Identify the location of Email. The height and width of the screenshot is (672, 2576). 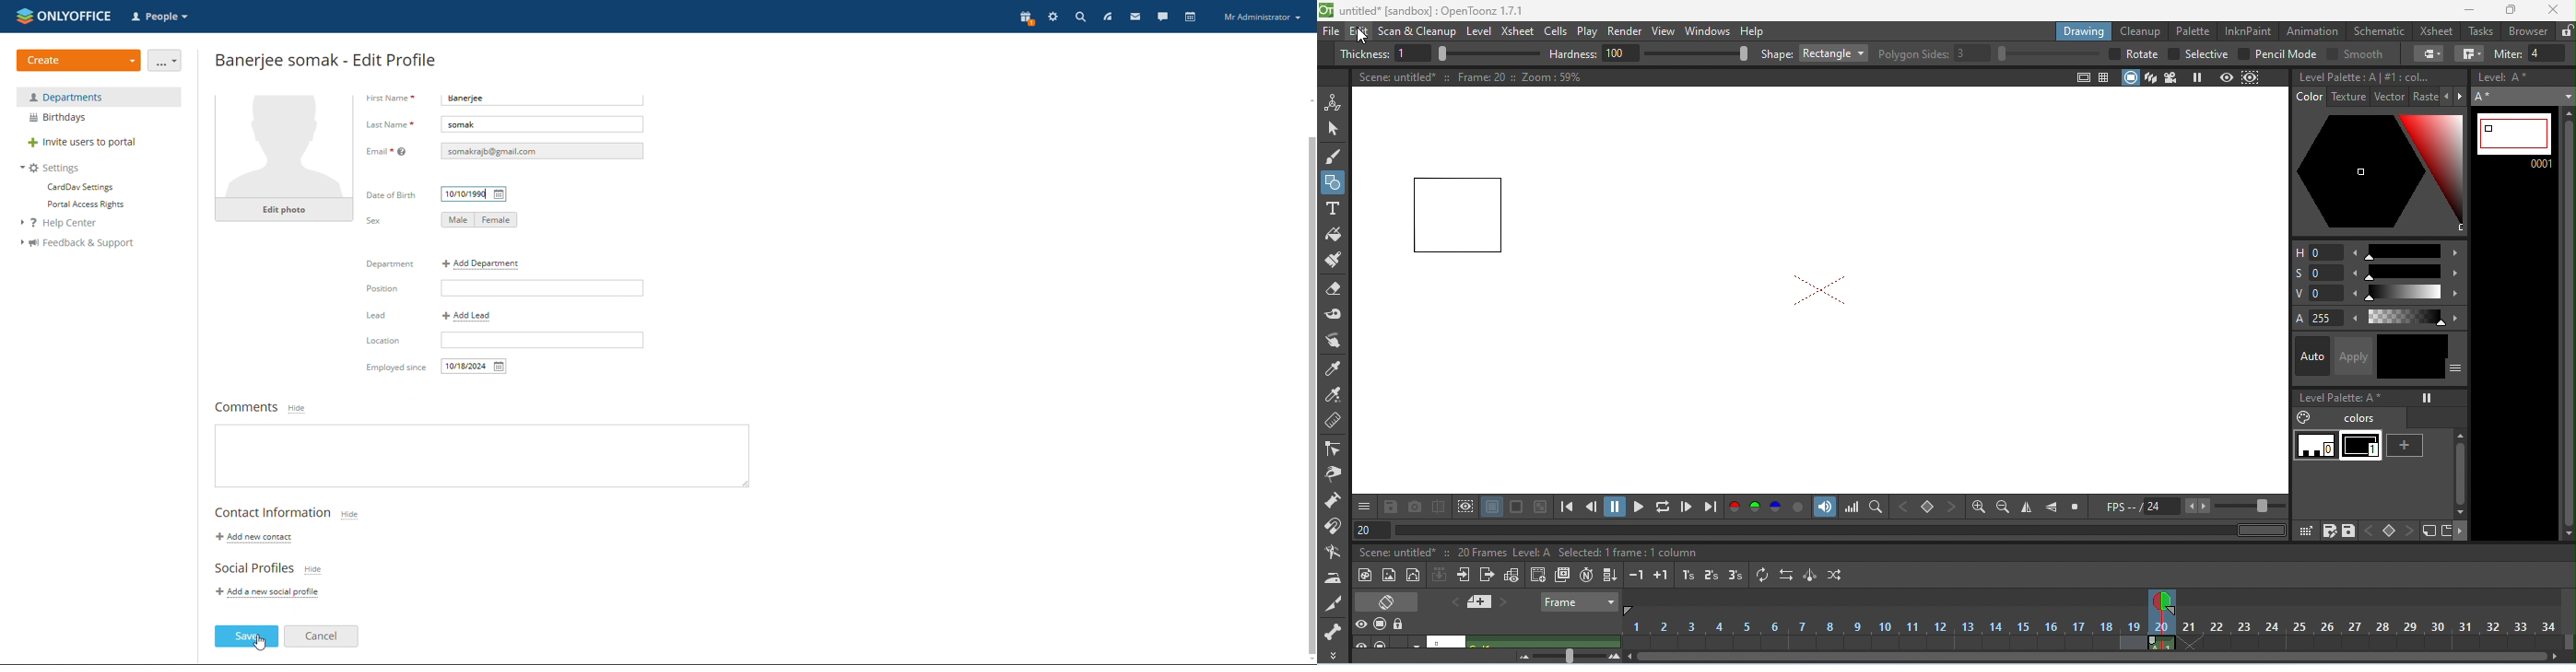
(388, 153).